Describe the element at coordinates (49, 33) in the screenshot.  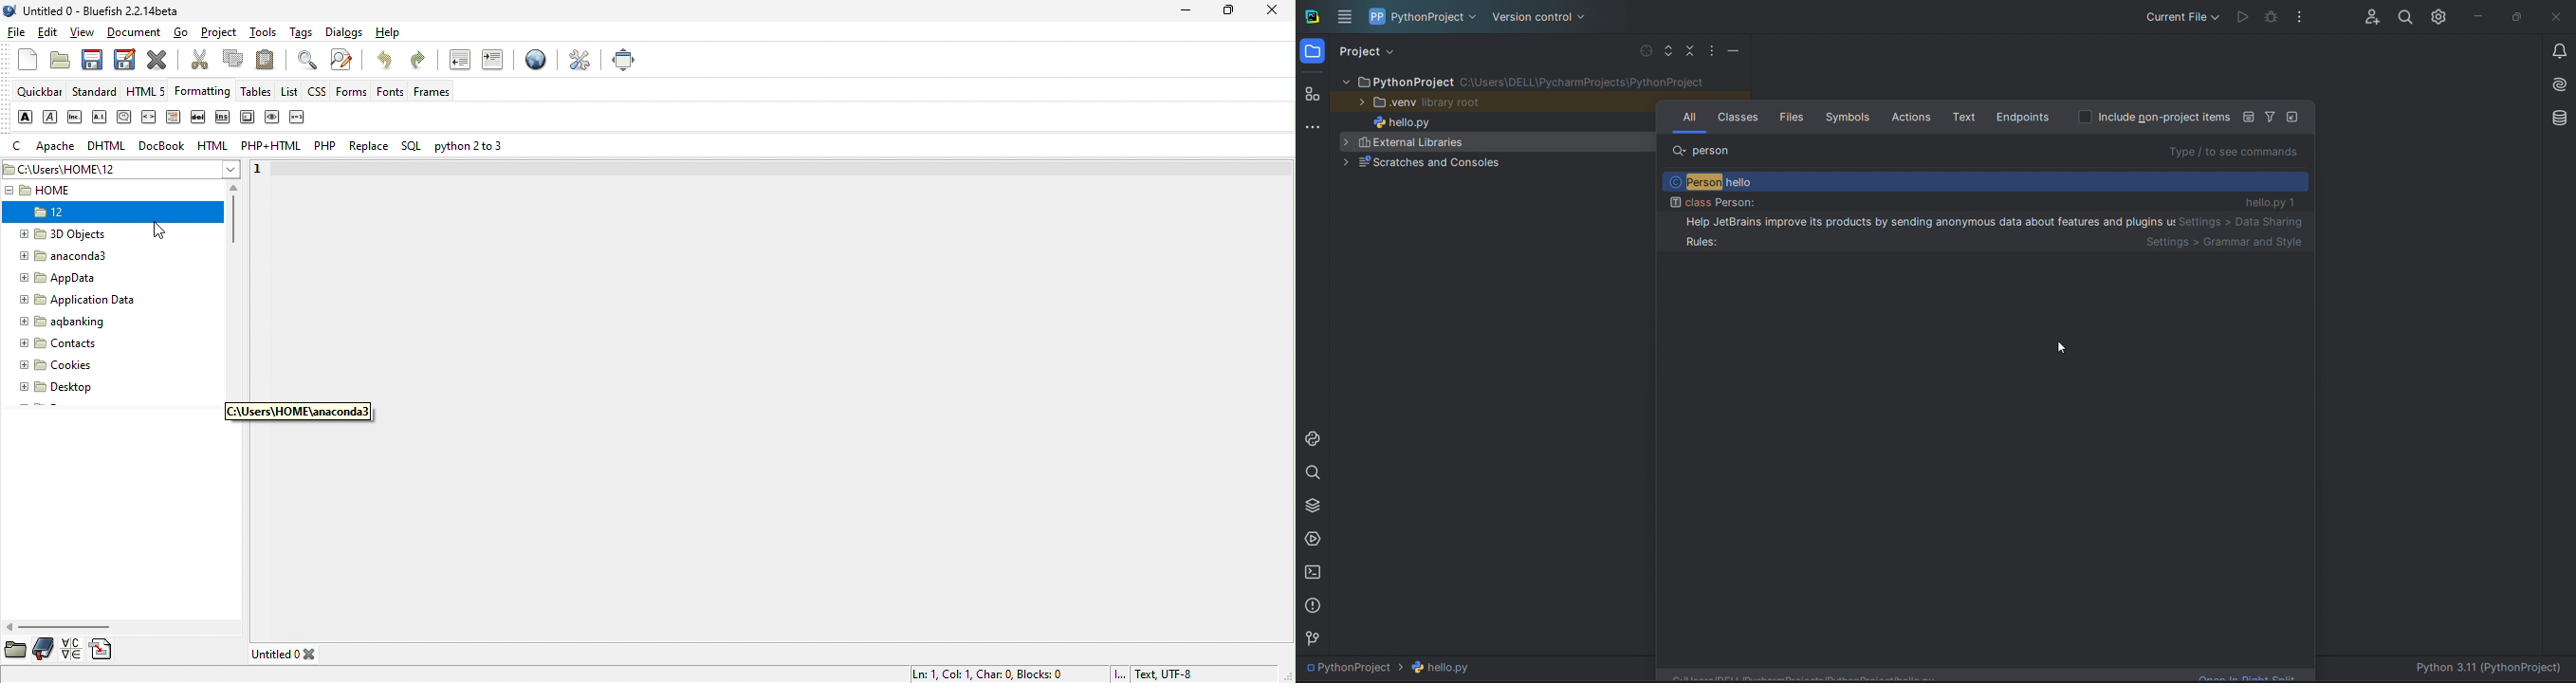
I see `edit` at that location.